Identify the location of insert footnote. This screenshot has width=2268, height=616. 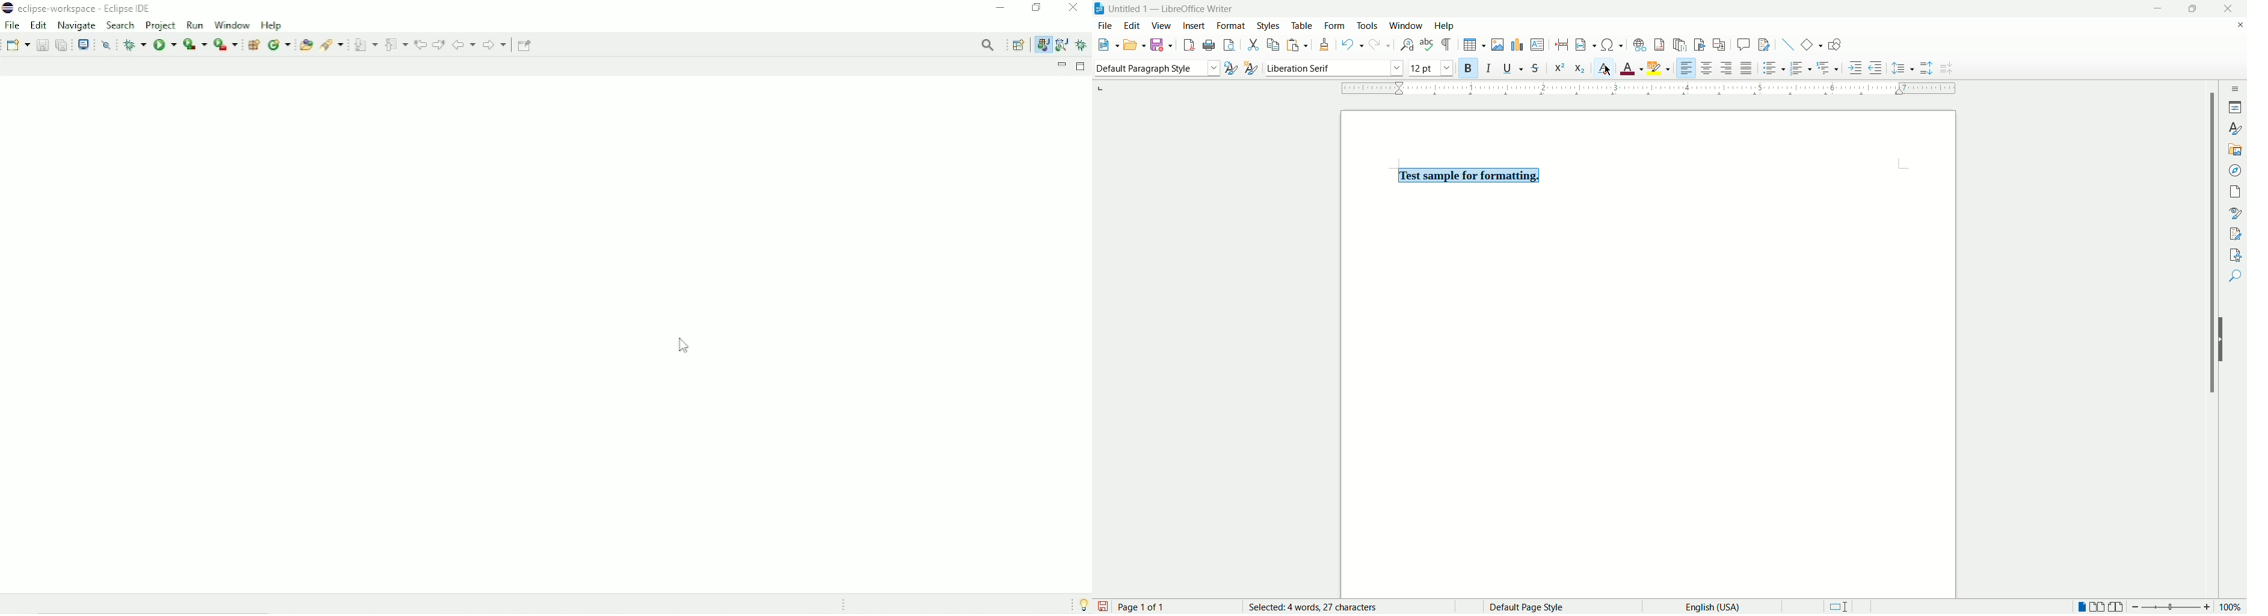
(1660, 45).